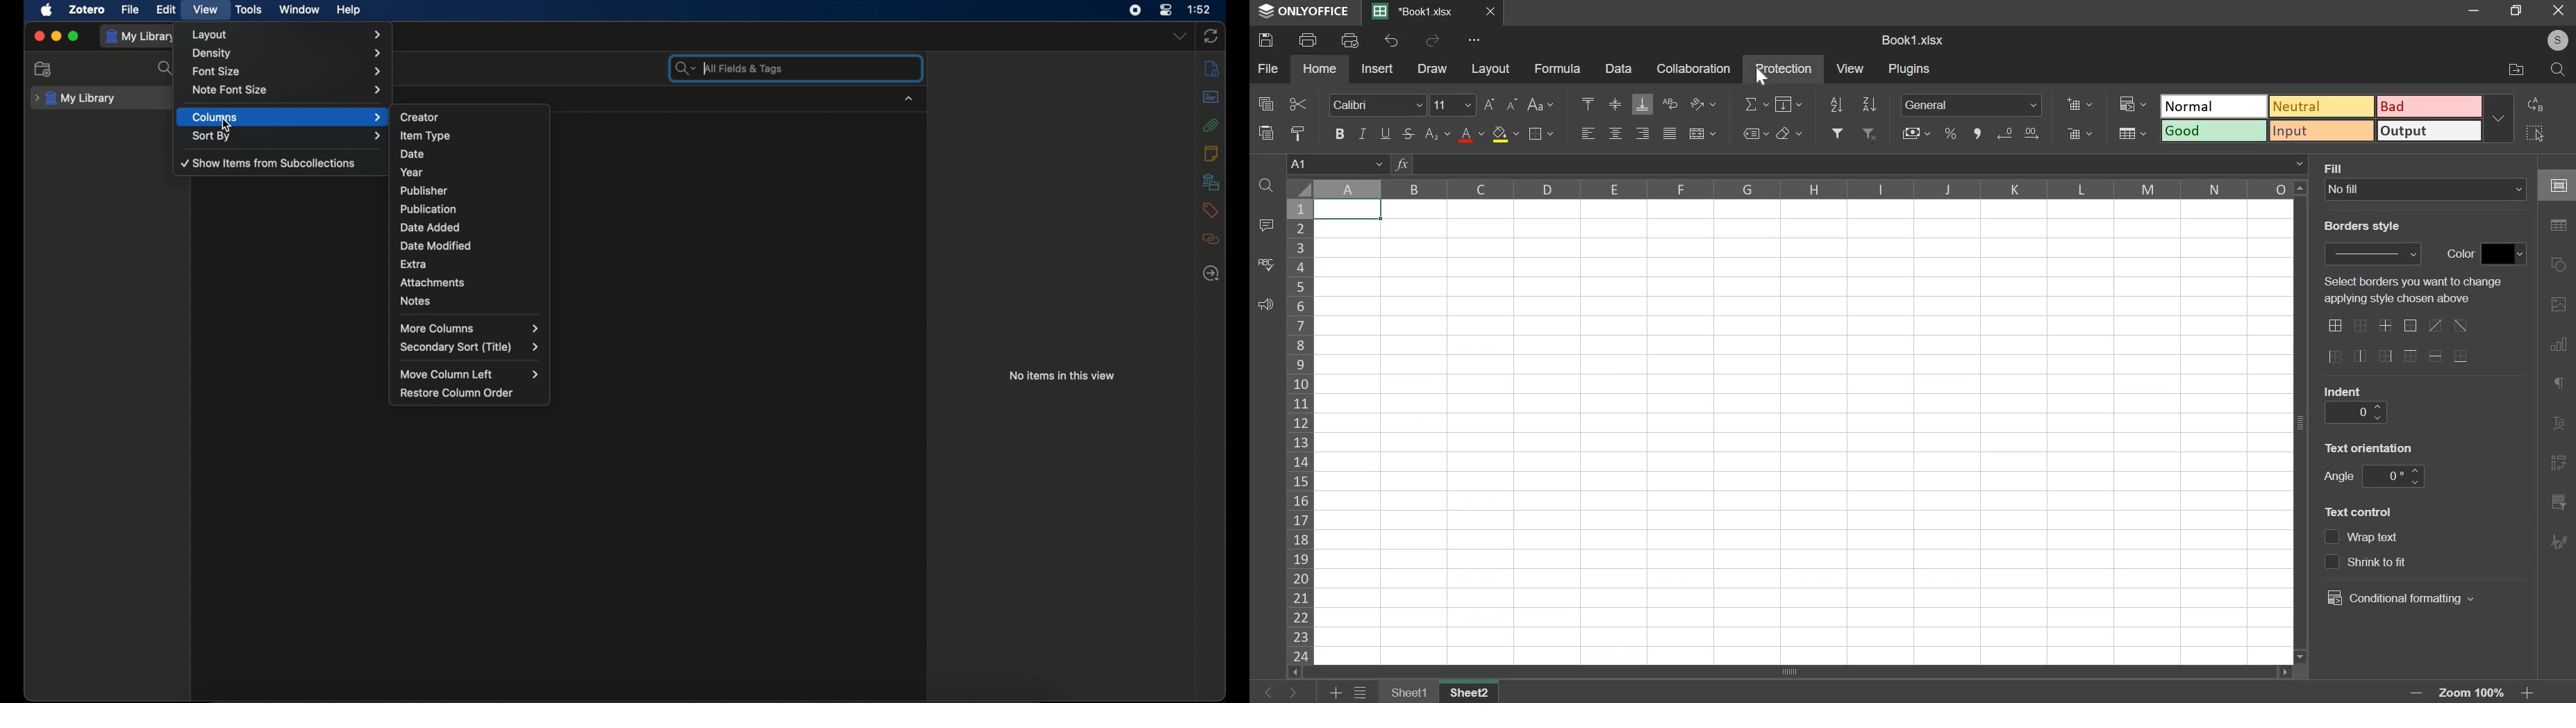  I want to click on vertical alignment, so click(1615, 104).